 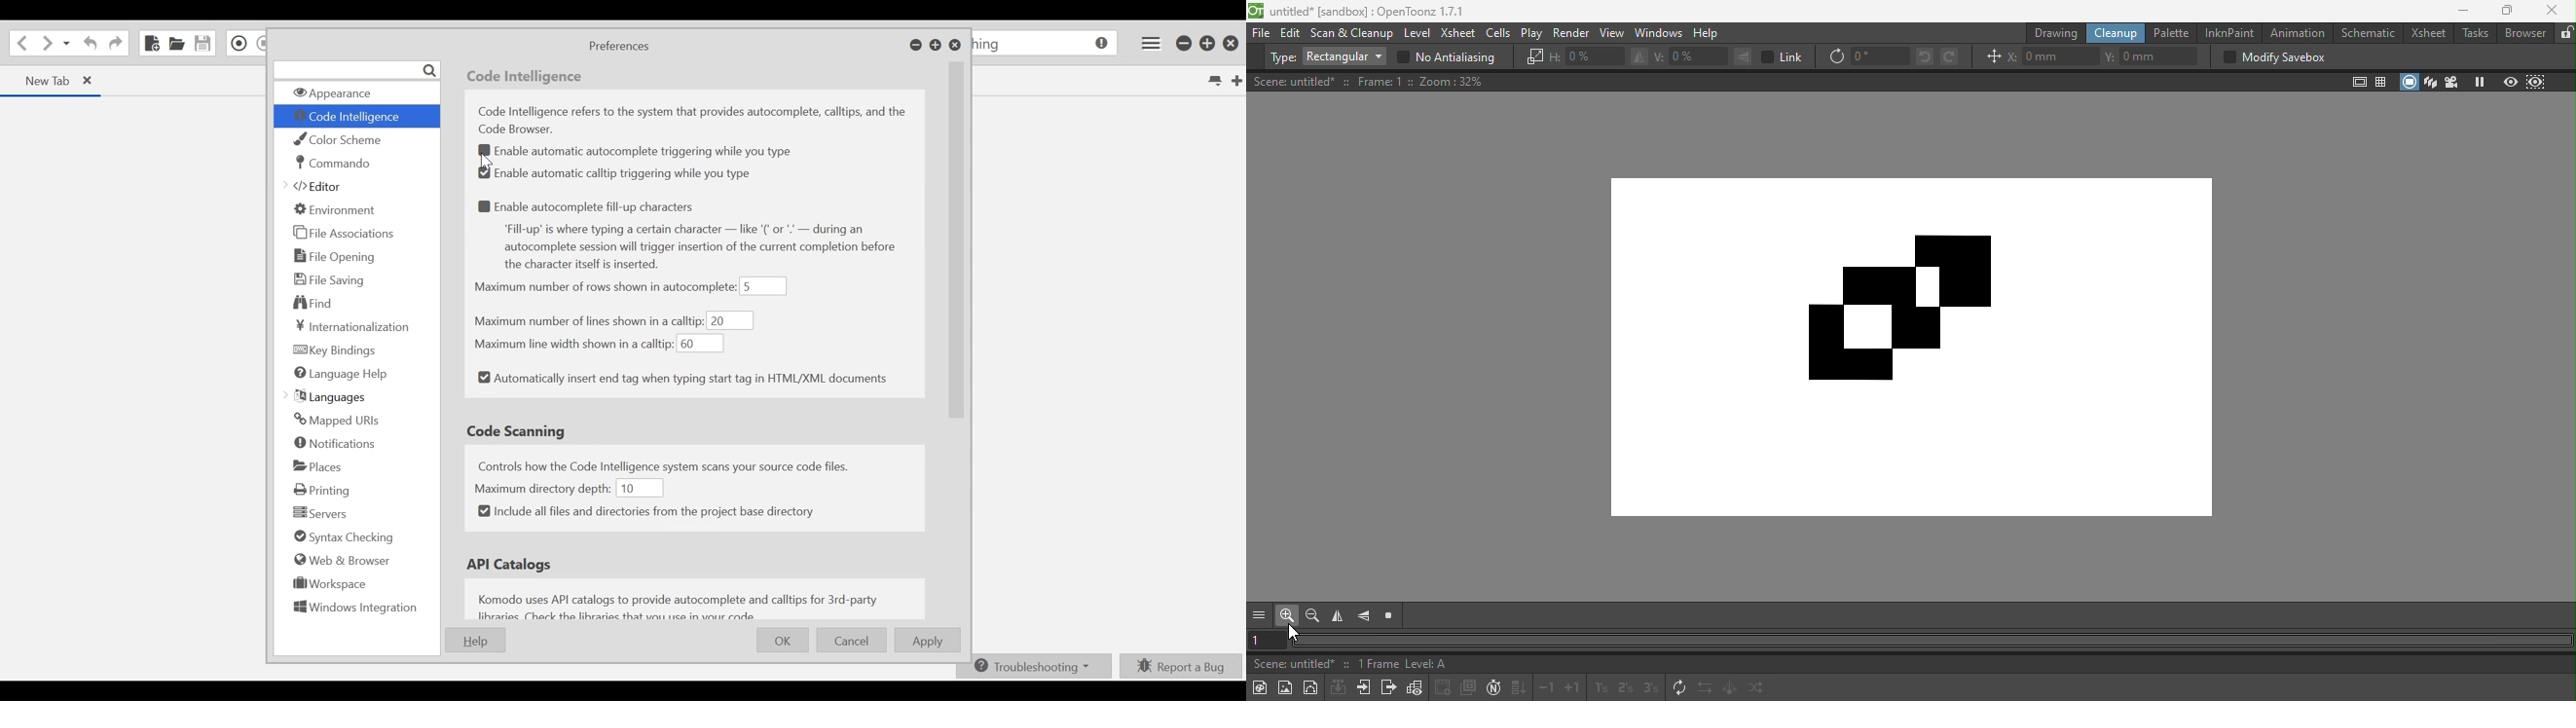 I want to click on Zoom in, so click(x=1286, y=617).